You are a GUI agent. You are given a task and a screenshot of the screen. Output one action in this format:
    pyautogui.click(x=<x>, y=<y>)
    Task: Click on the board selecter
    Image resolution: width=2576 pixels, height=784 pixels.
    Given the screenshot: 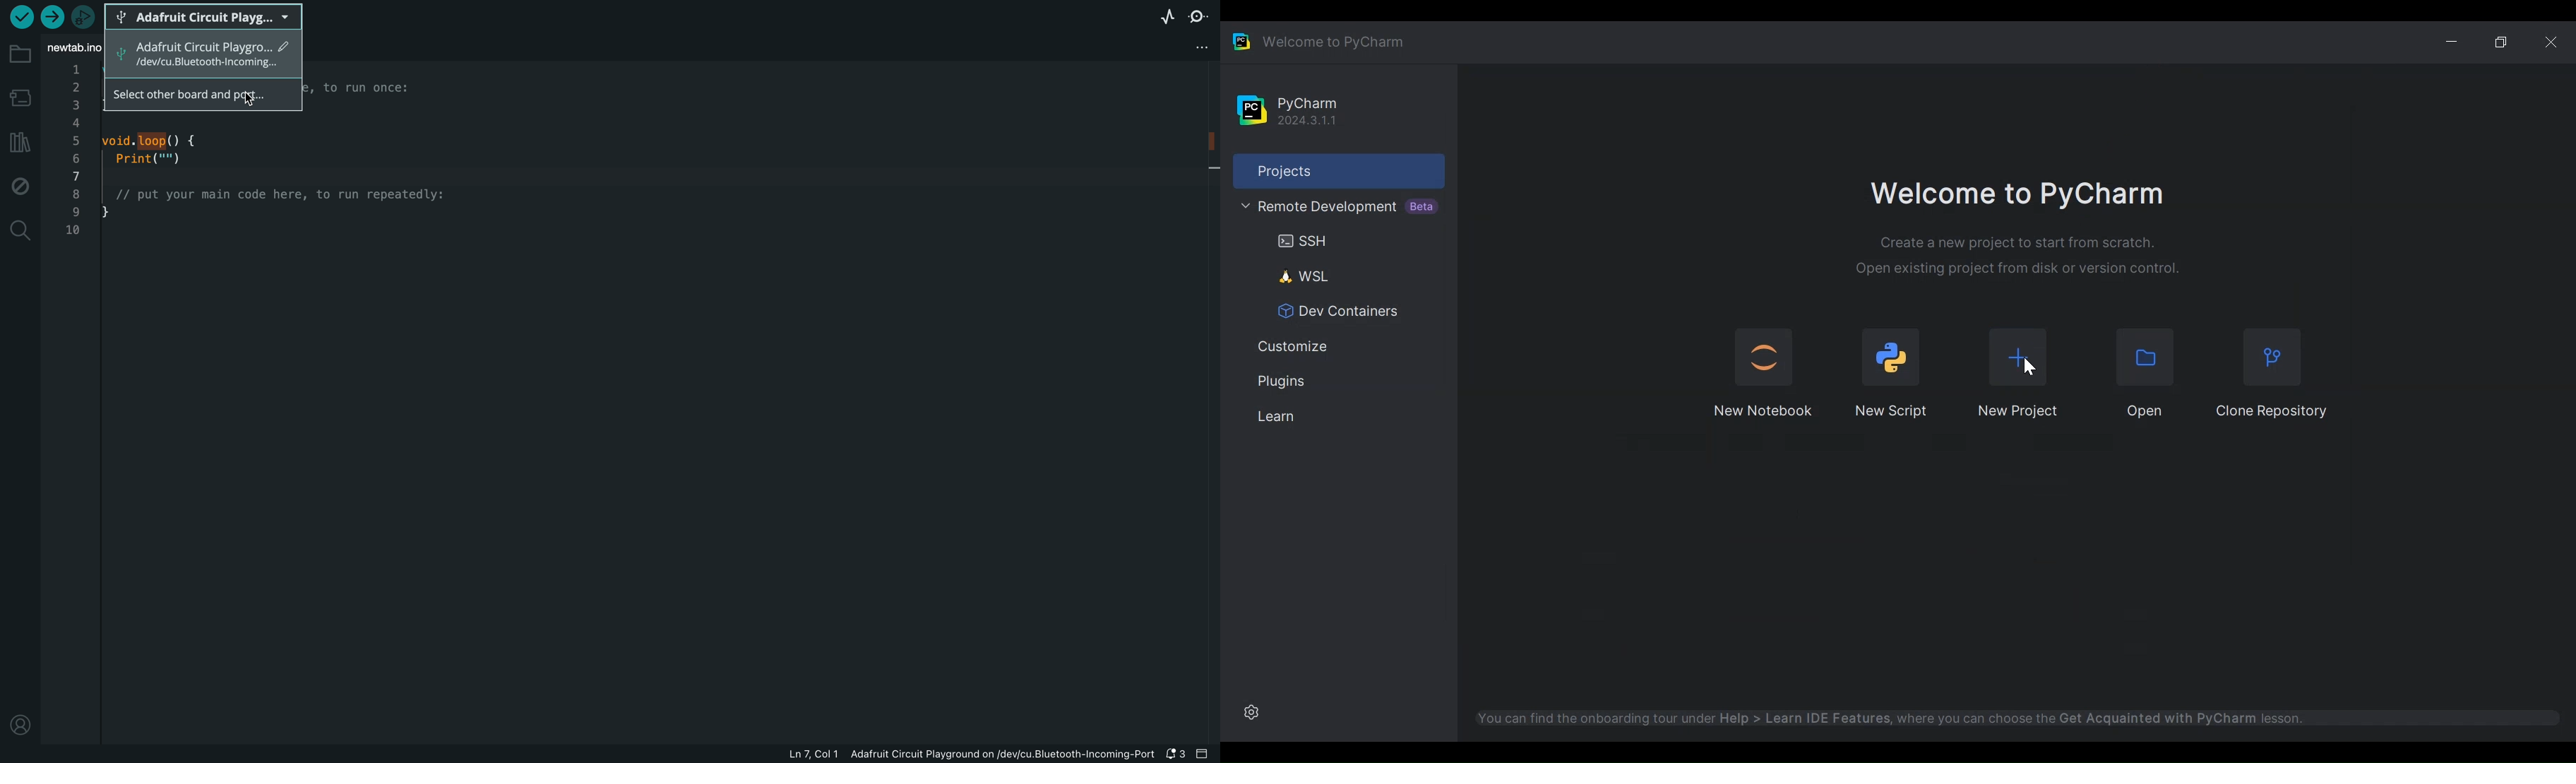 What is the action you would take?
    pyautogui.click(x=202, y=15)
    